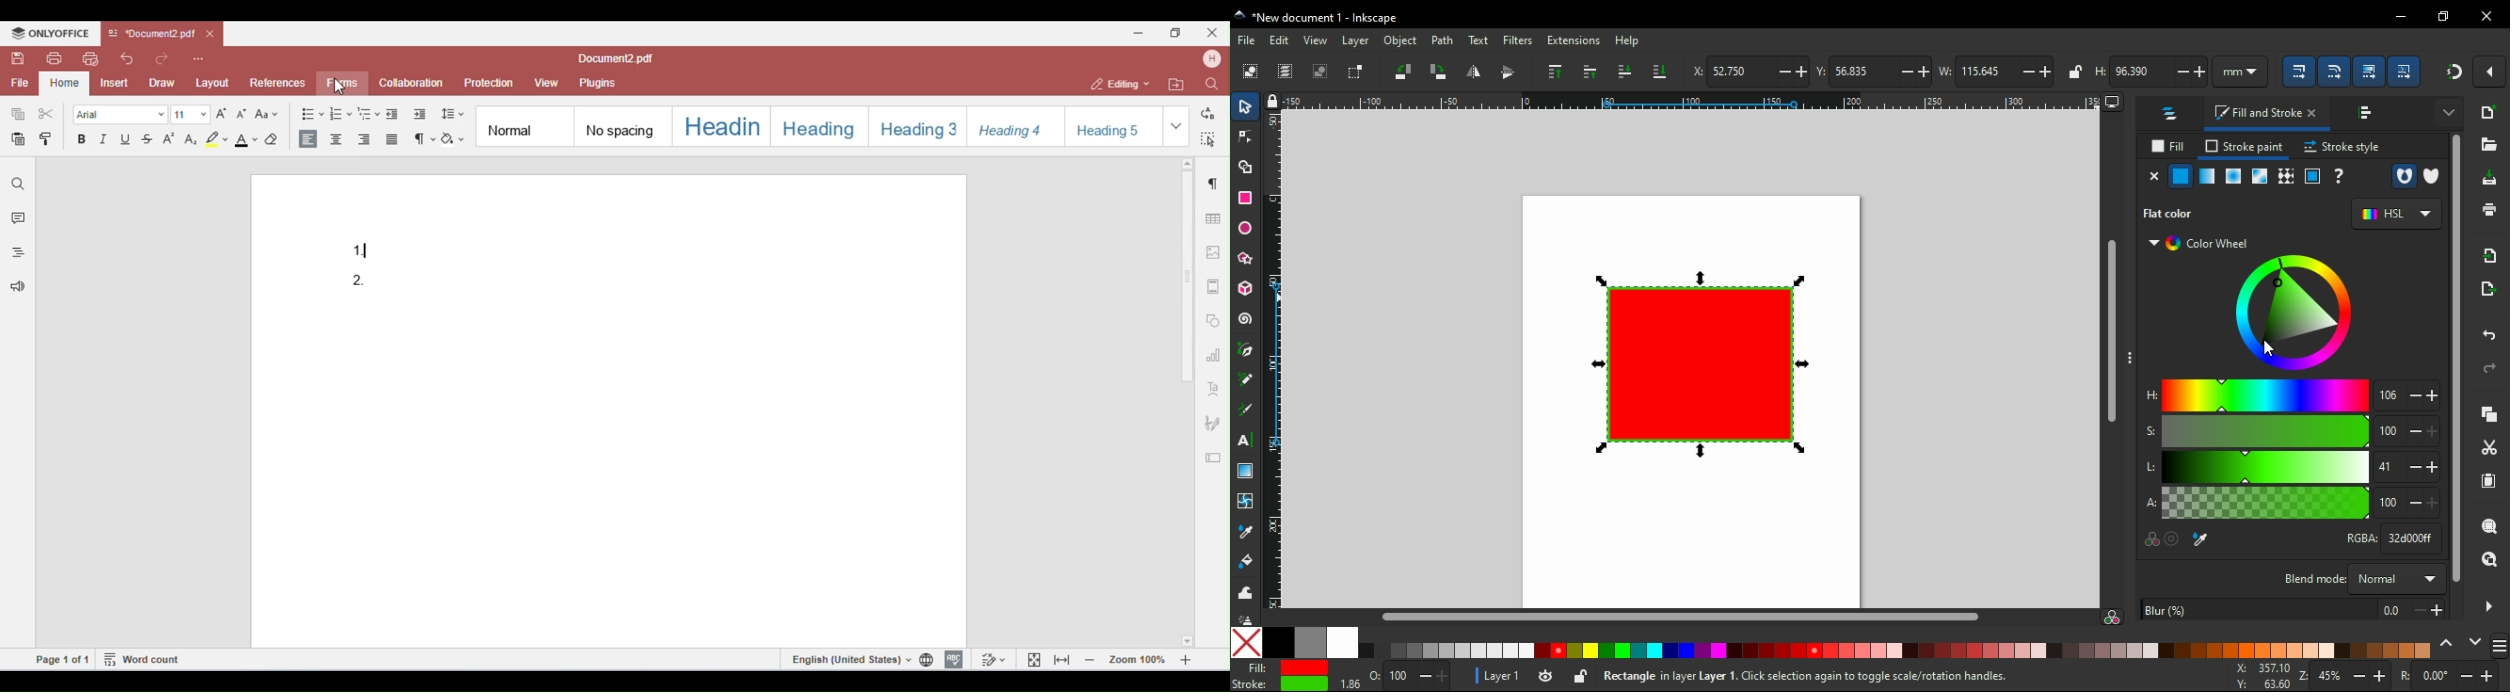 This screenshot has width=2520, height=700. I want to click on 115, so click(1984, 71).